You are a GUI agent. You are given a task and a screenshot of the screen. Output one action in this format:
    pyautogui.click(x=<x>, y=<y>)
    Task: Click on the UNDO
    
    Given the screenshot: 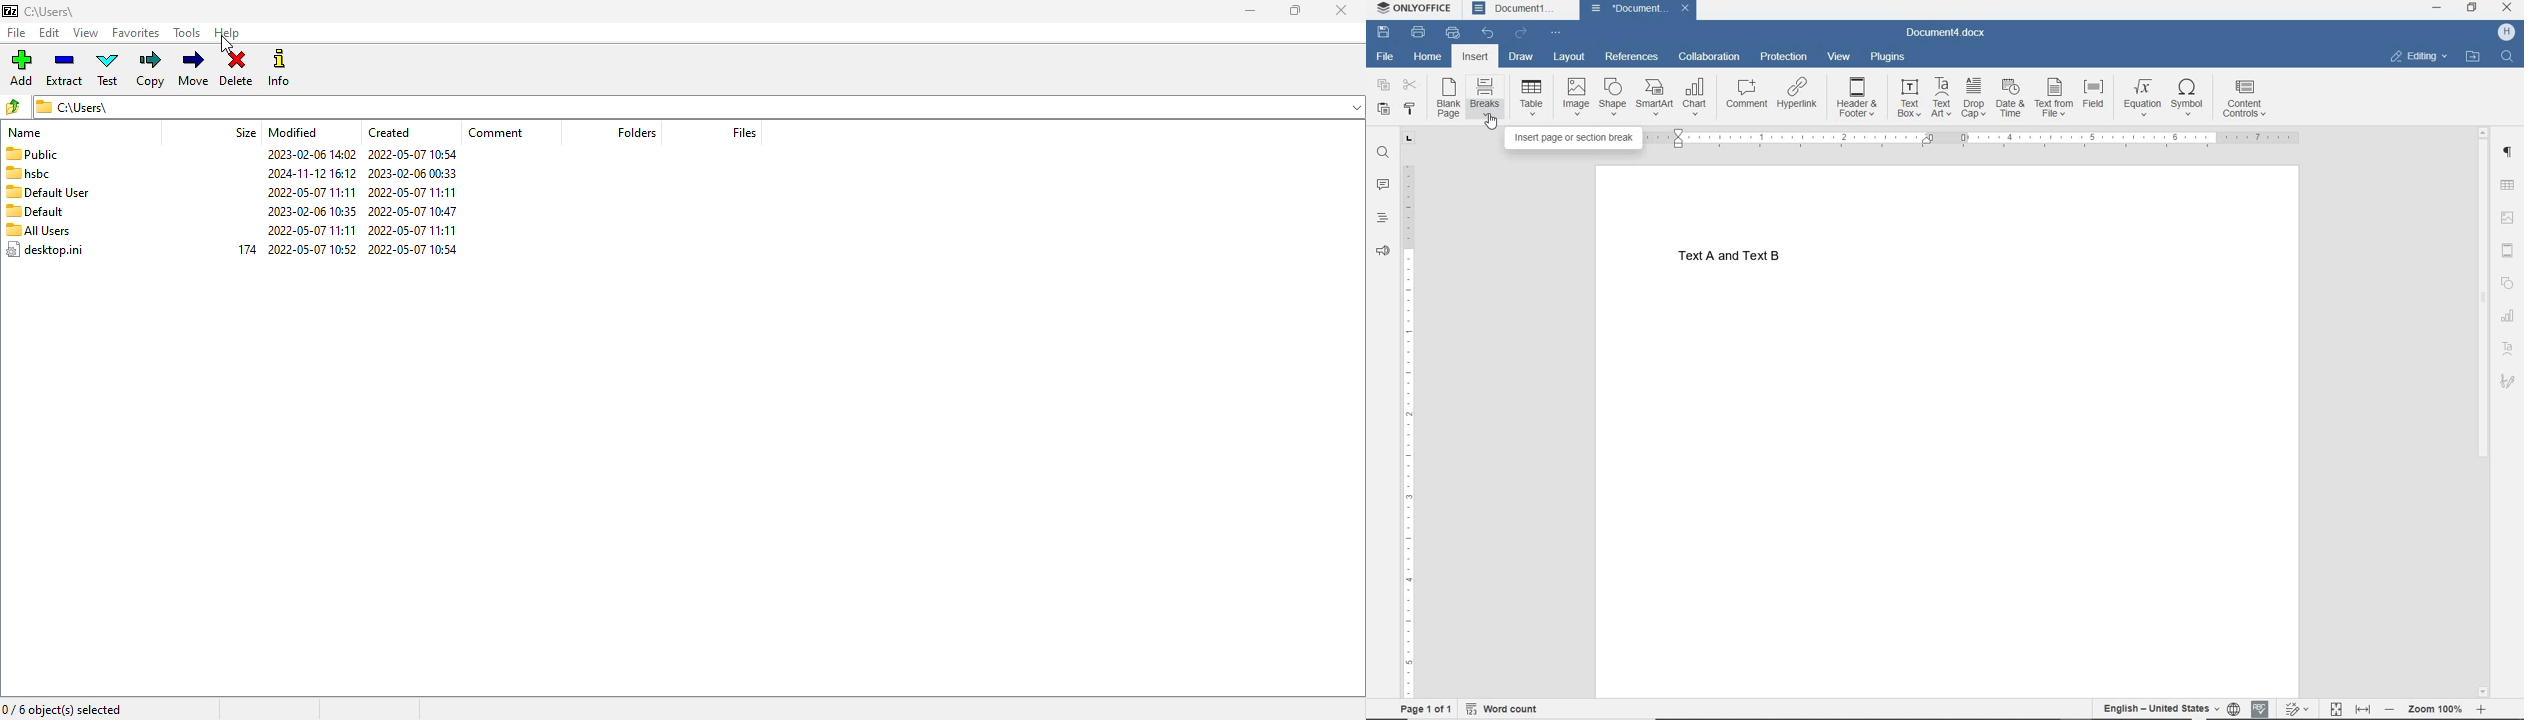 What is the action you would take?
    pyautogui.click(x=1489, y=33)
    